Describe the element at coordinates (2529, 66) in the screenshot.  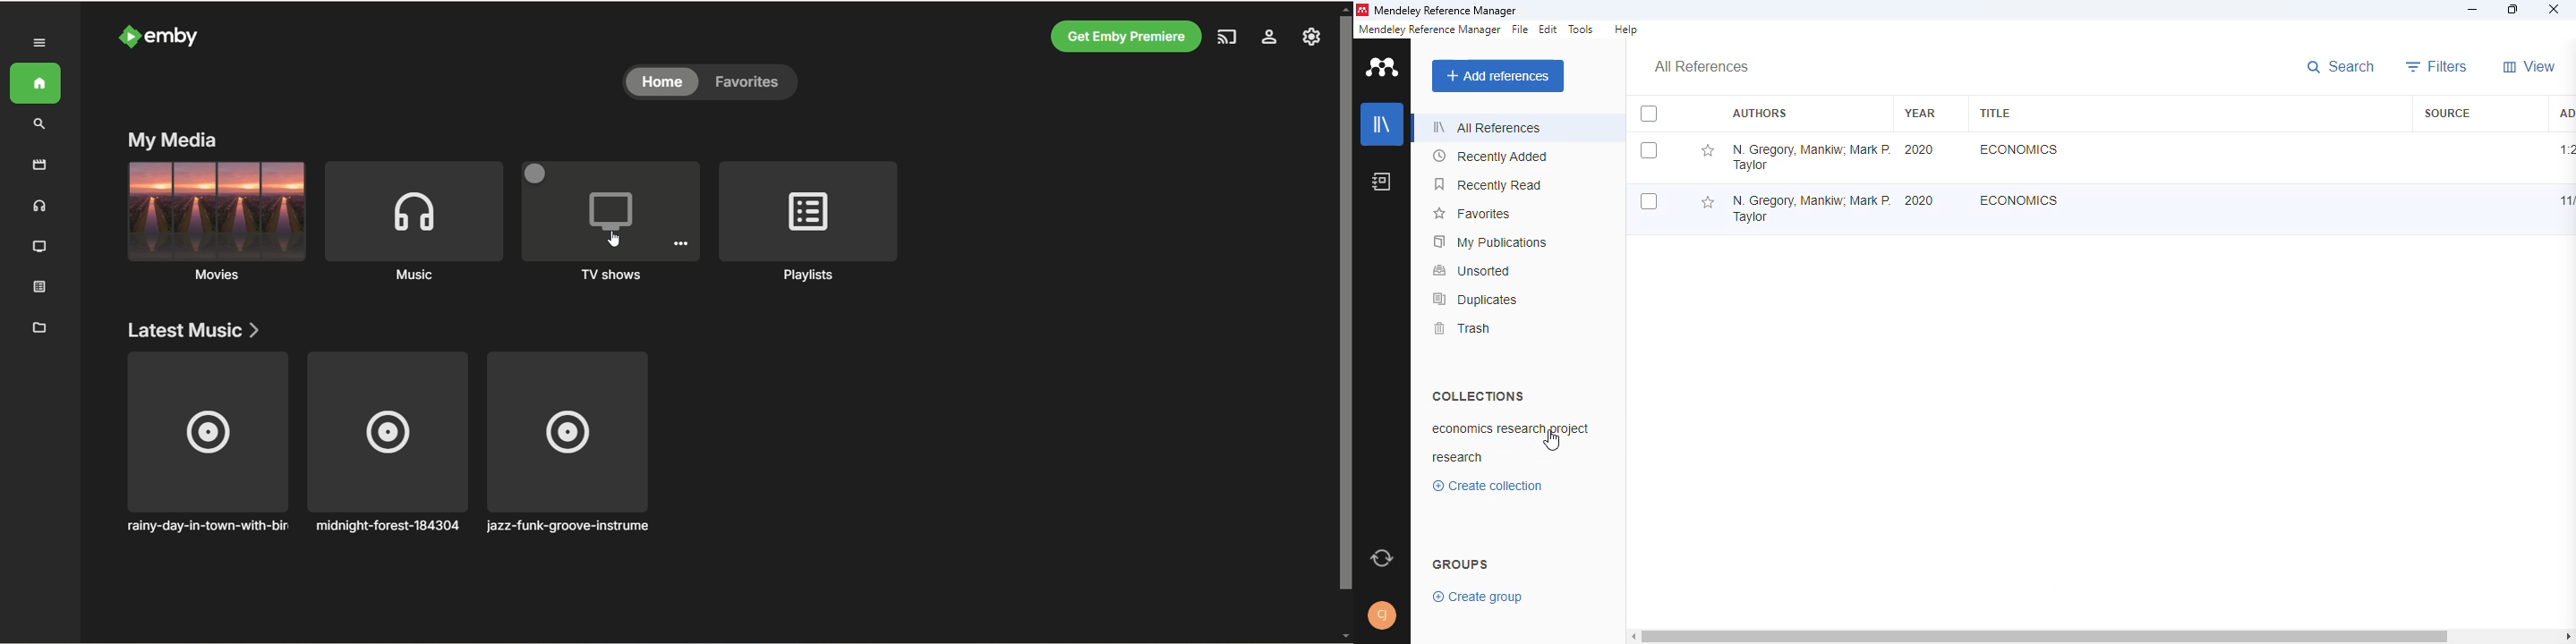
I see `view` at that location.